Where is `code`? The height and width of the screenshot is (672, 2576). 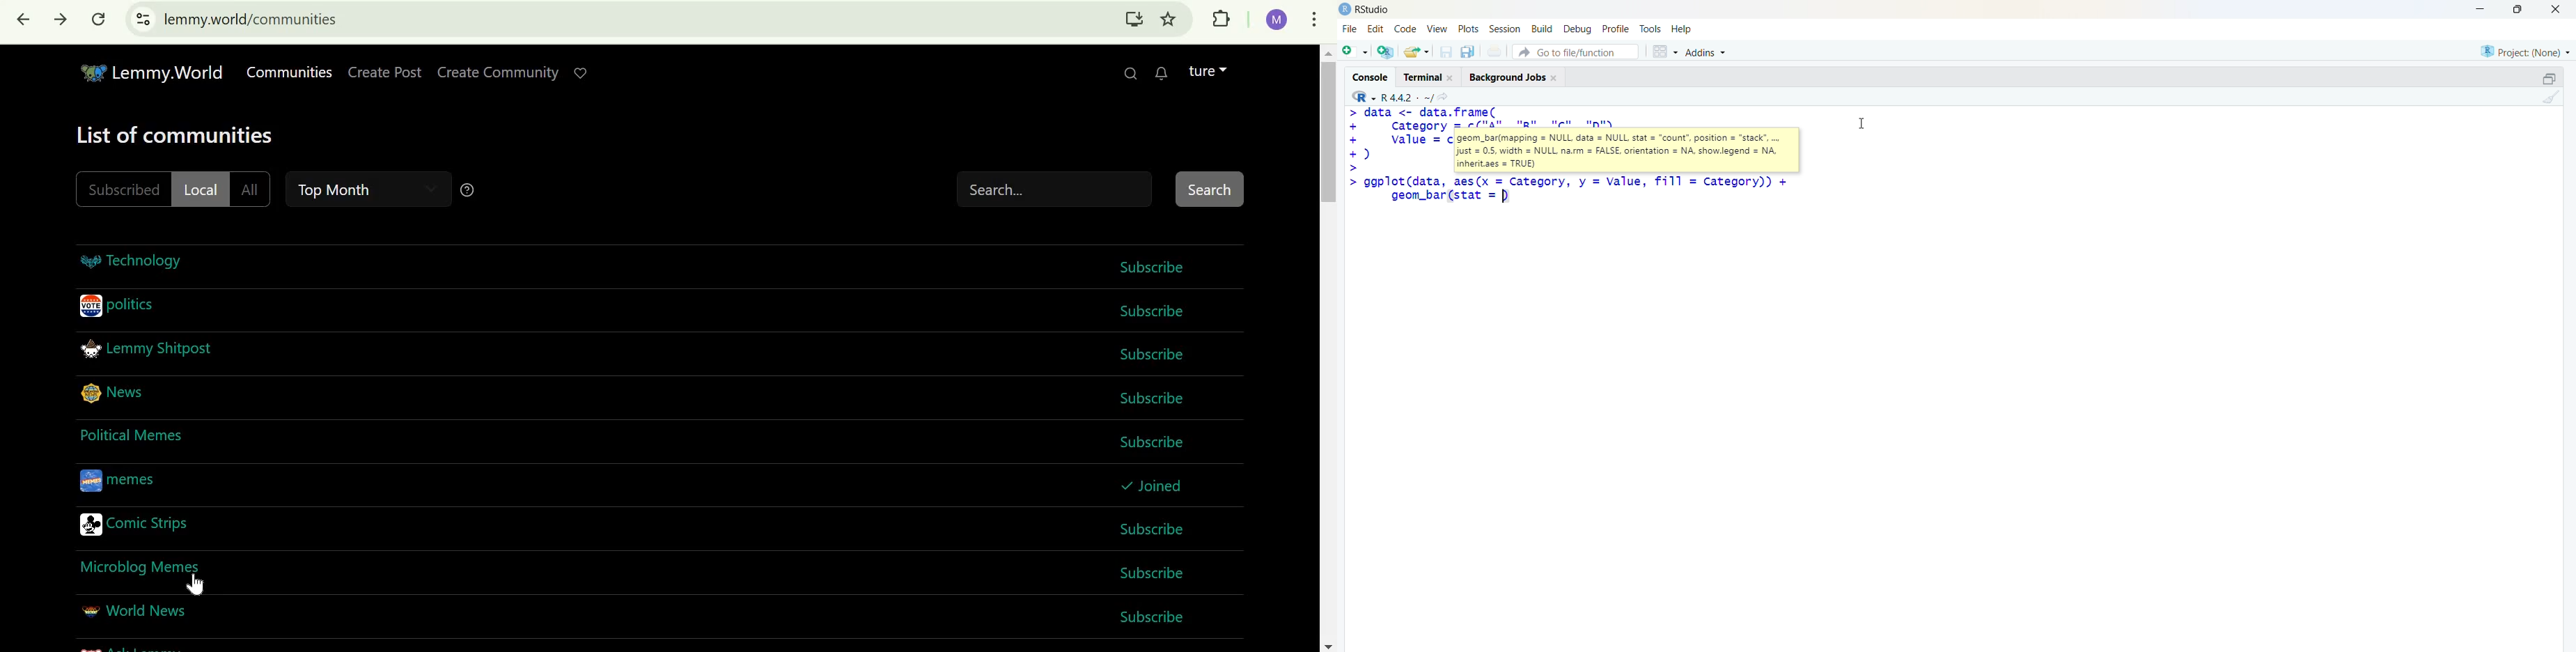
code is located at coordinates (1405, 29).